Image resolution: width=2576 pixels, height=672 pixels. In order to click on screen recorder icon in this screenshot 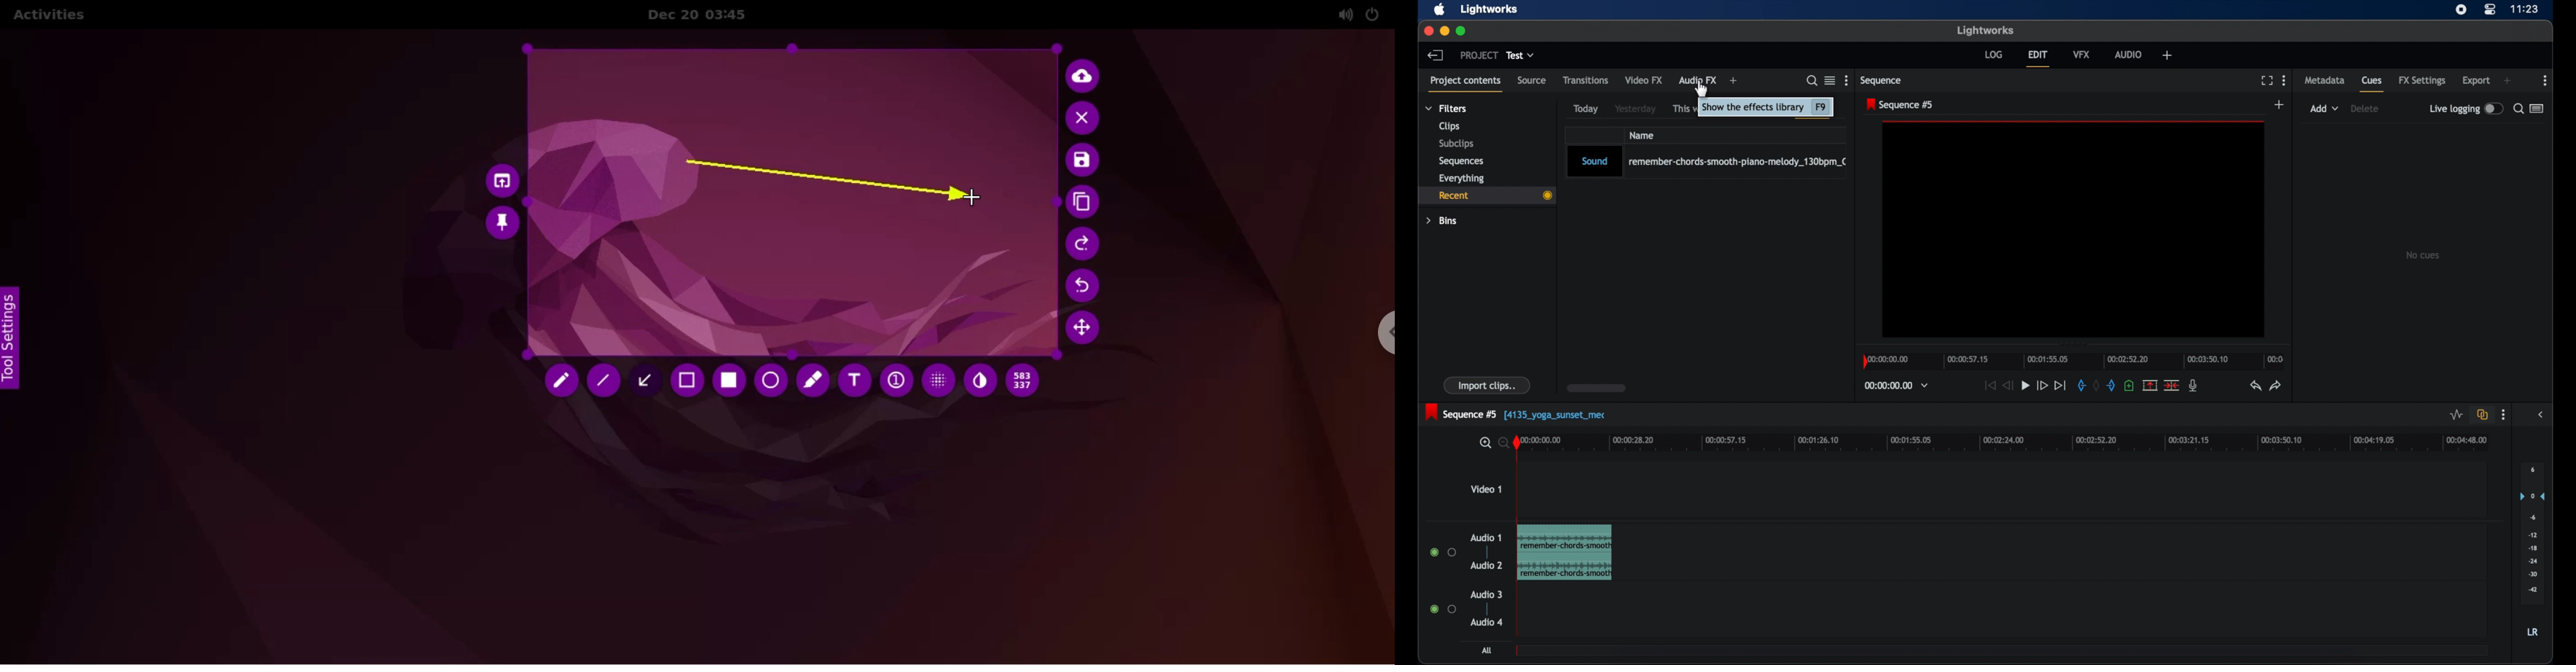, I will do `click(2461, 10)`.